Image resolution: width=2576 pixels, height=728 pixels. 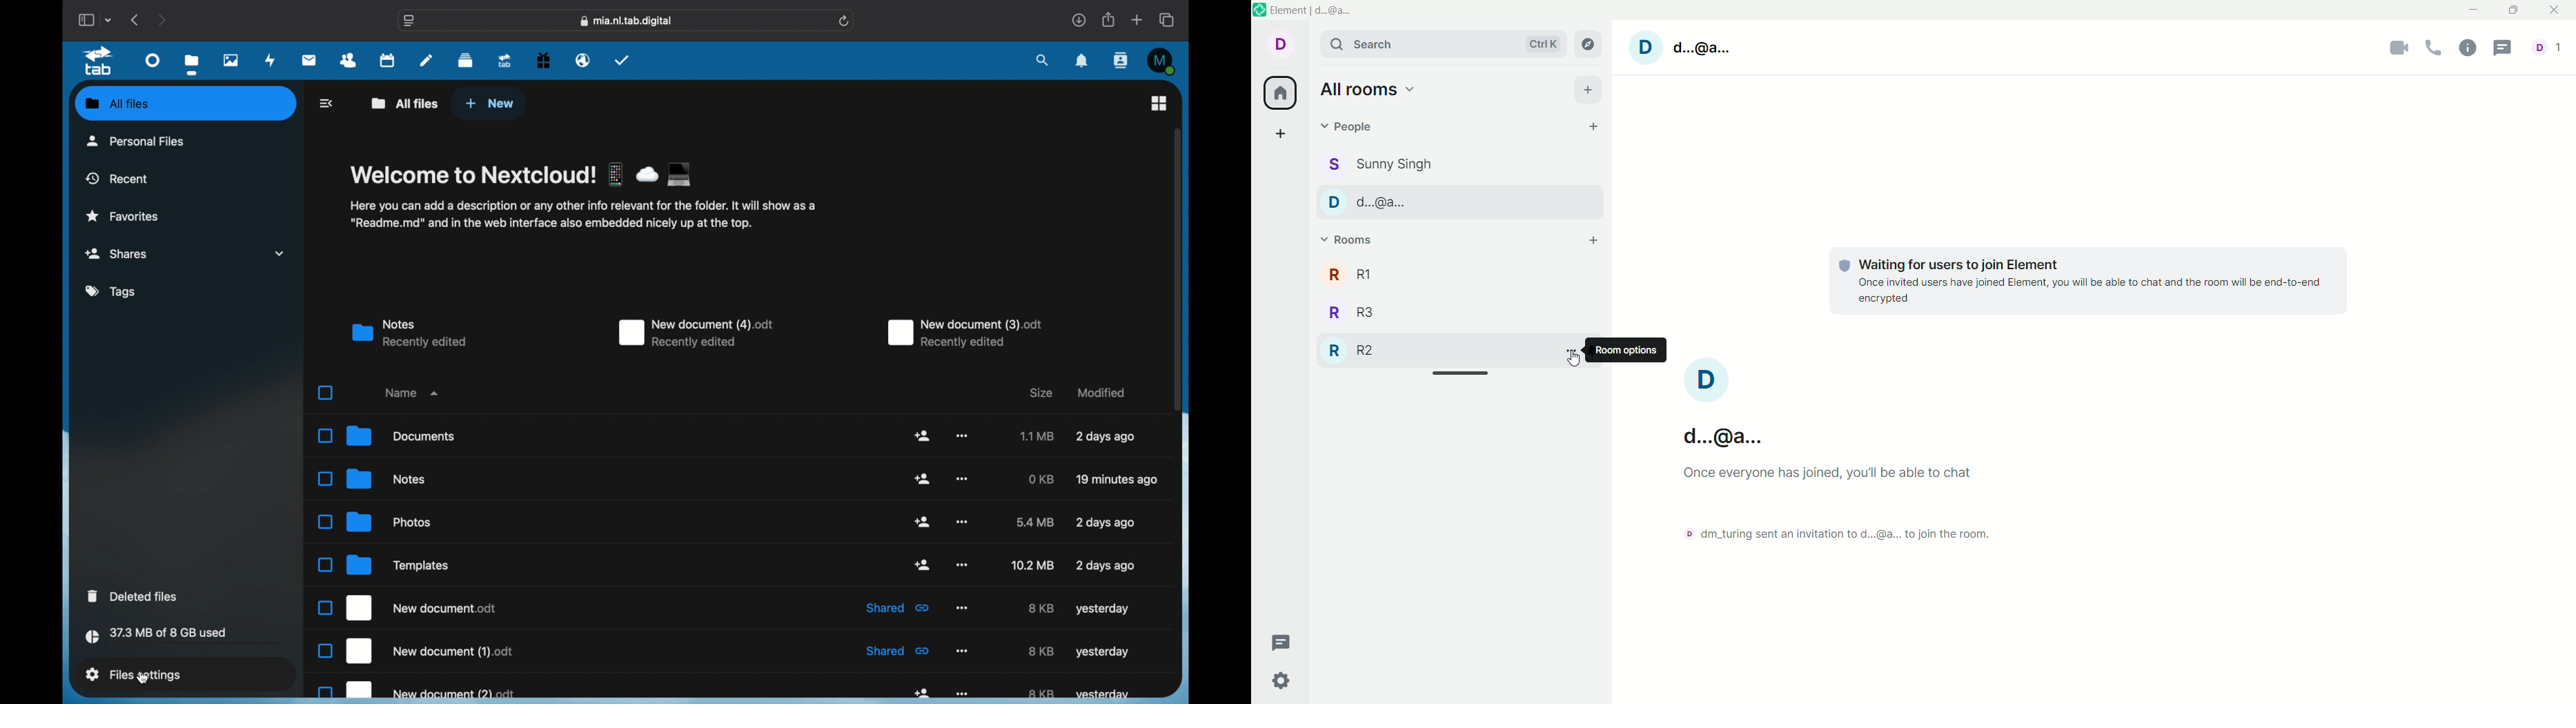 I want to click on more options, so click(x=962, y=694).